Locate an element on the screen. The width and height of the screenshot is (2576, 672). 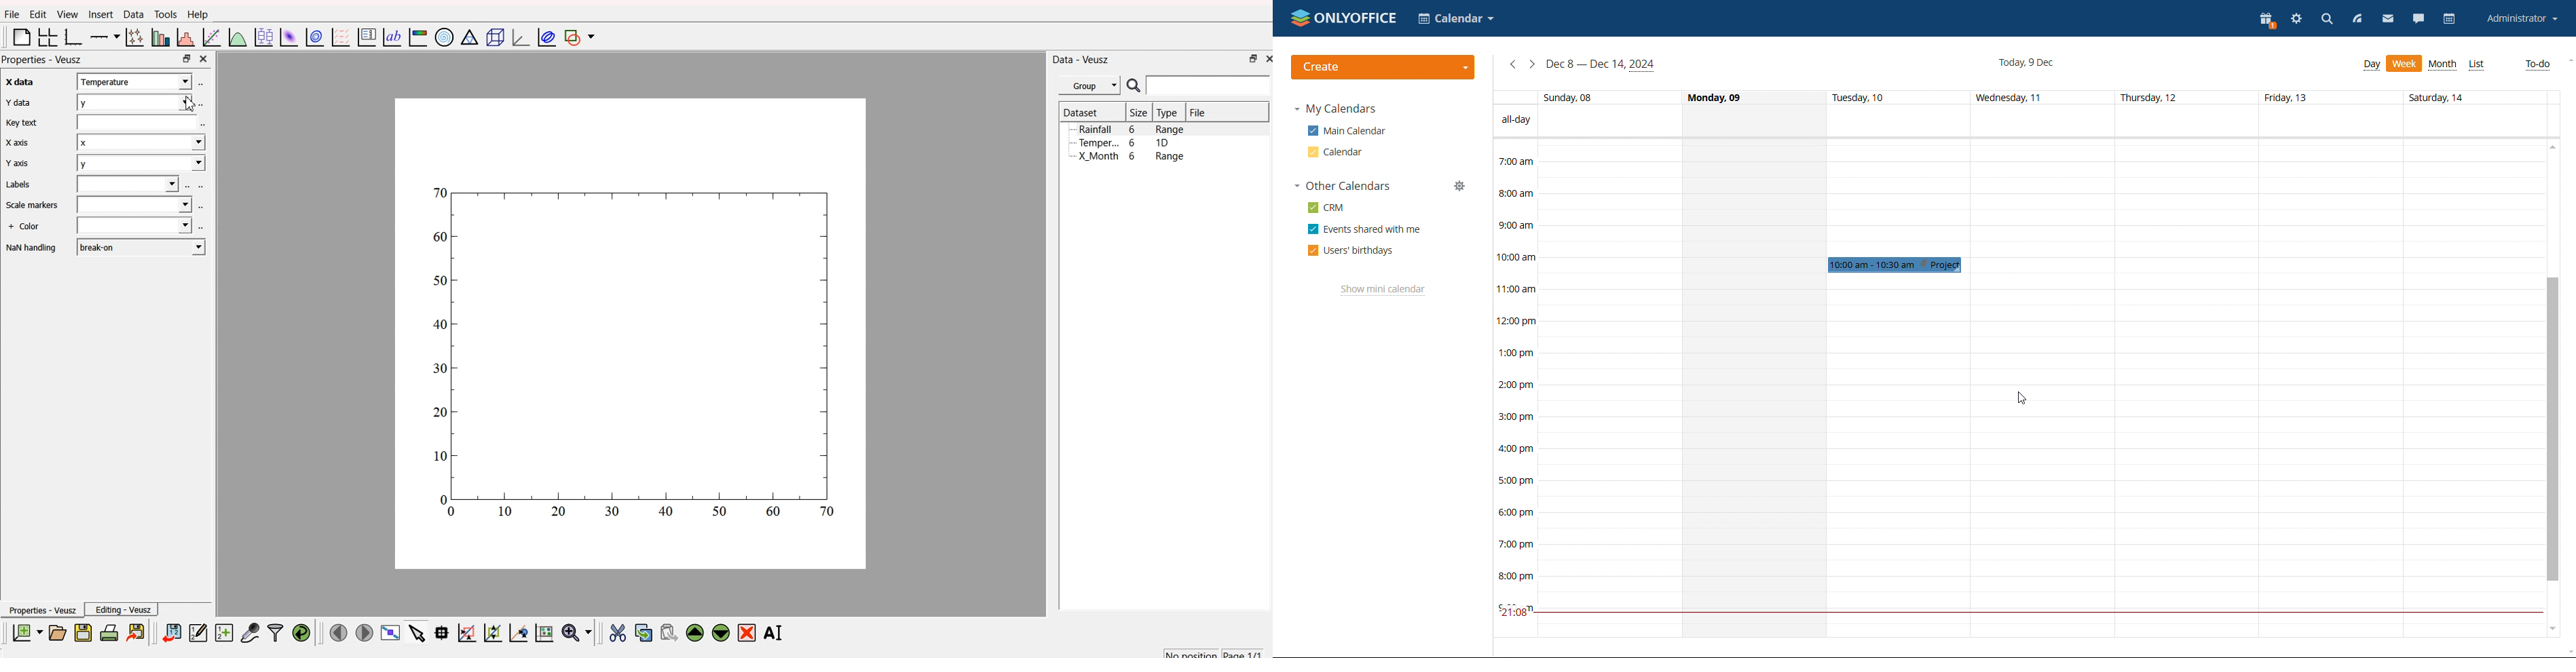
all-day events is located at coordinates (2018, 121).